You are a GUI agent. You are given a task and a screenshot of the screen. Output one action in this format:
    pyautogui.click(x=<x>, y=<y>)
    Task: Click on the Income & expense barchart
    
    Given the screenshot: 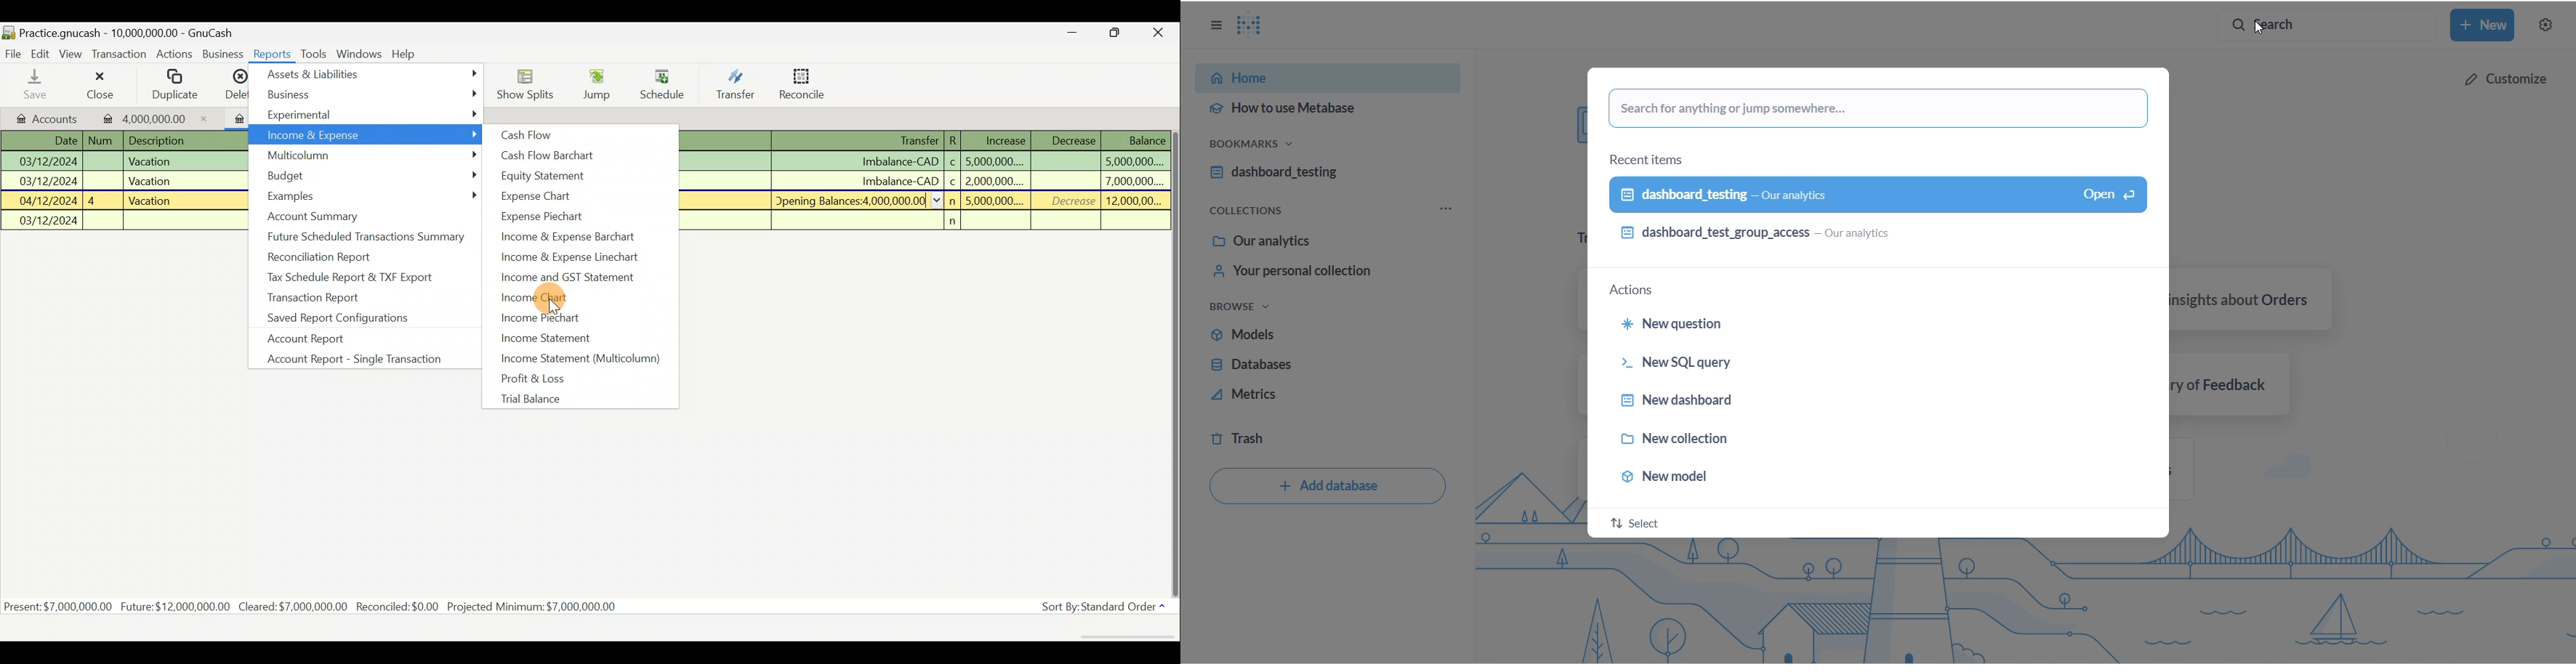 What is the action you would take?
    pyautogui.click(x=584, y=236)
    